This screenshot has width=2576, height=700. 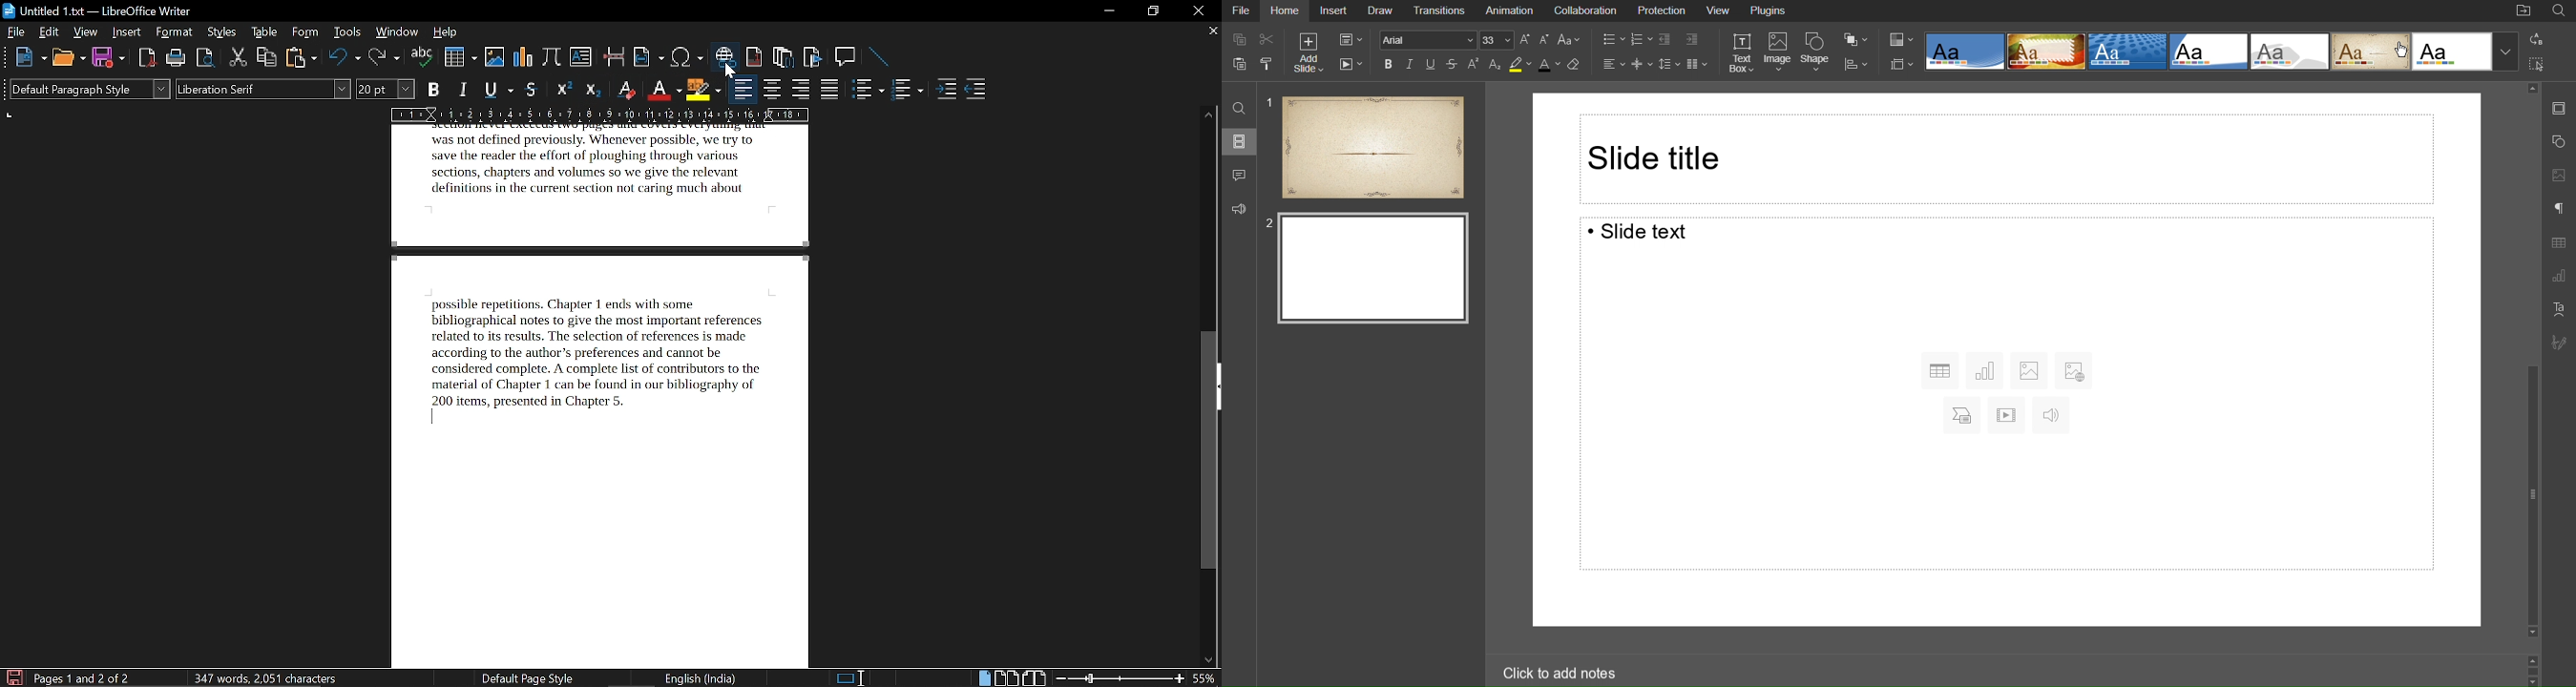 I want to click on font style, so click(x=264, y=90).